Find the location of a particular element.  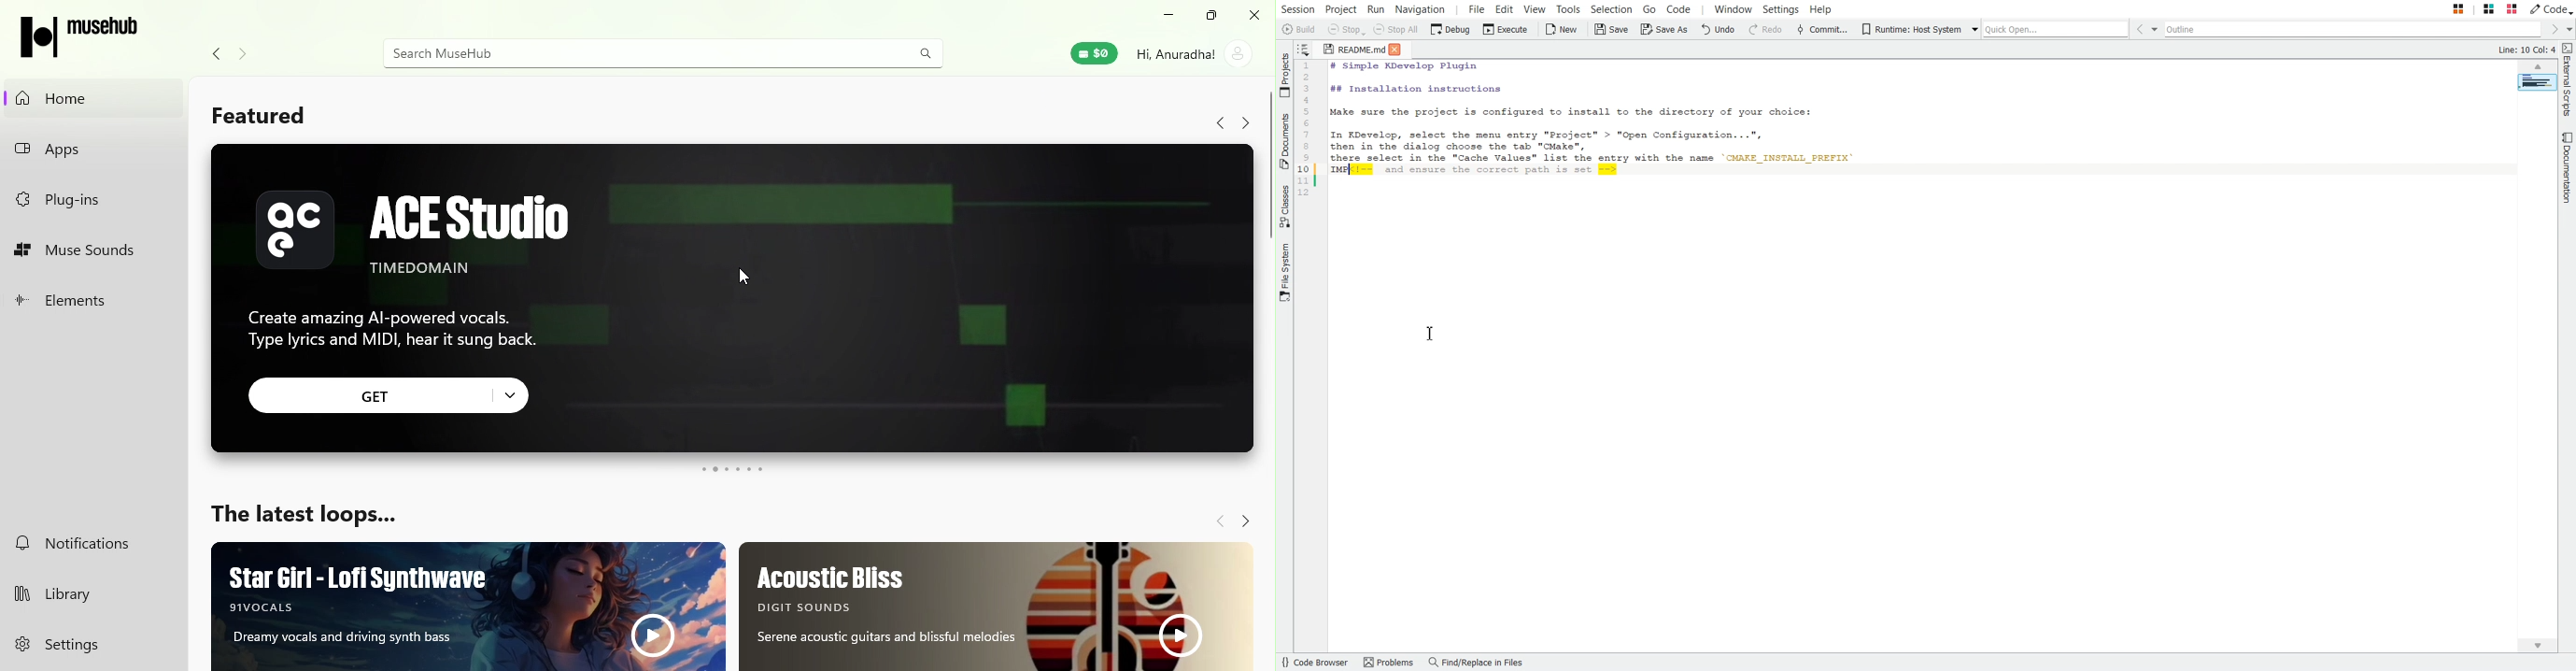

File is located at coordinates (1477, 8).